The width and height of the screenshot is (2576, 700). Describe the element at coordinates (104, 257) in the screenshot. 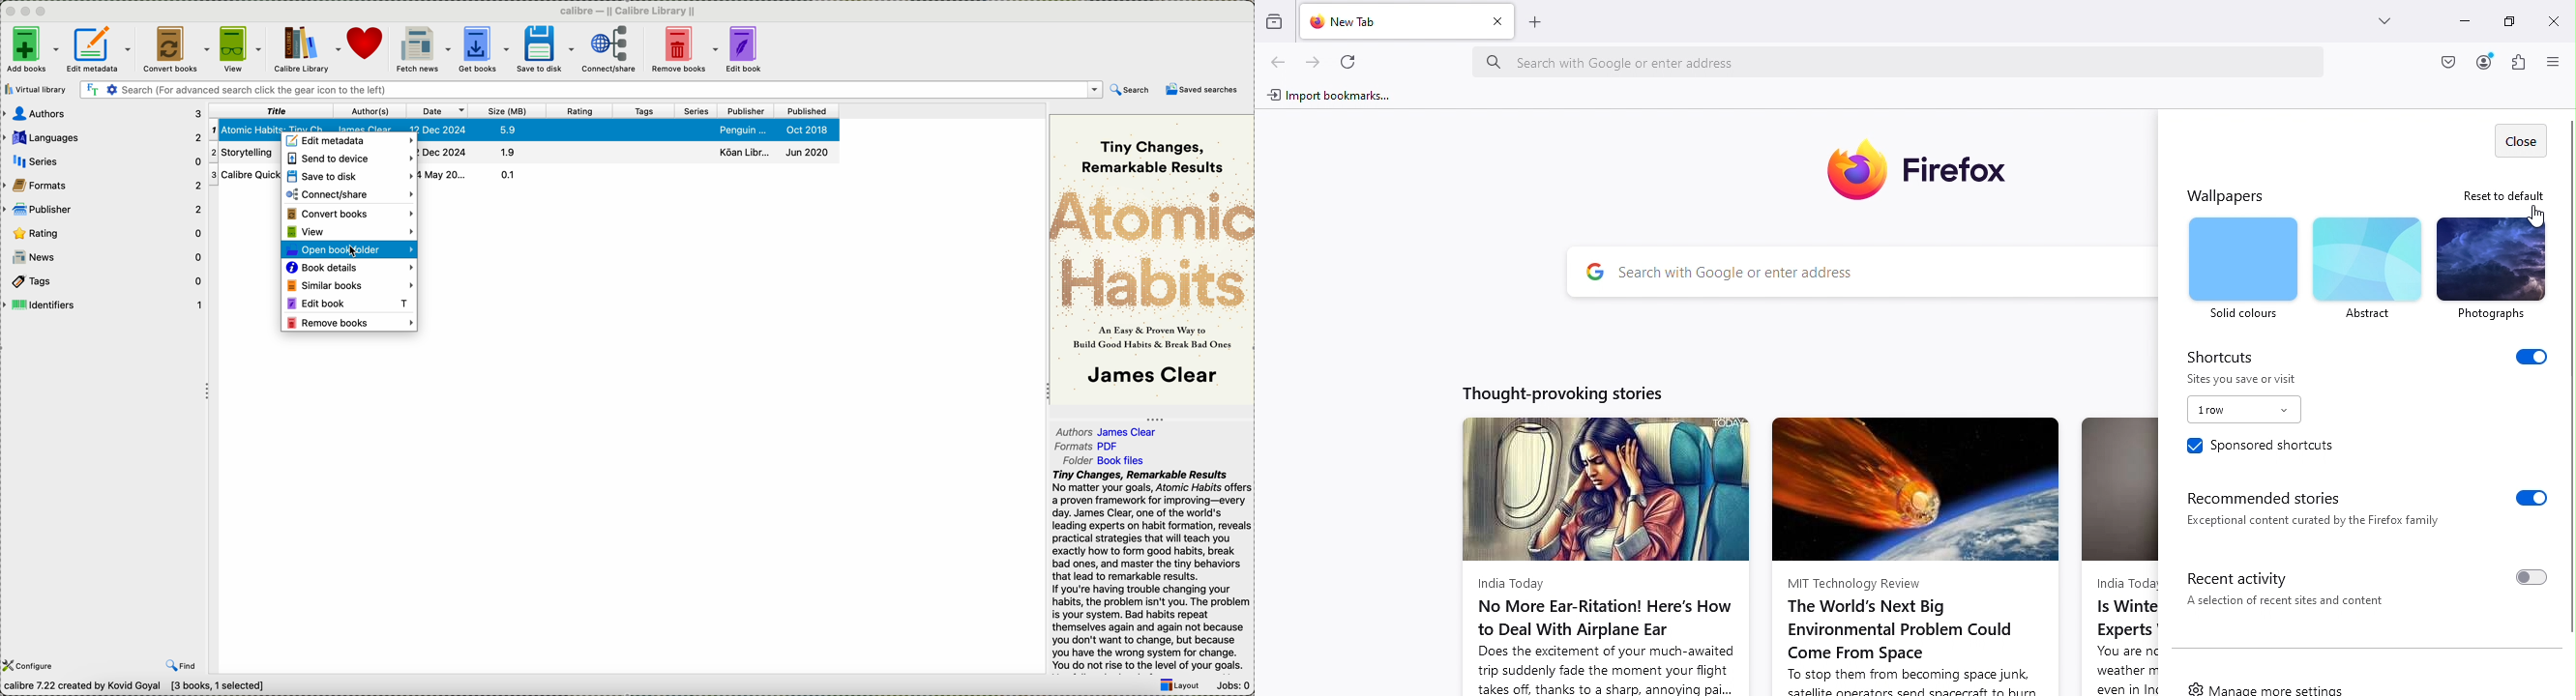

I see `news` at that location.